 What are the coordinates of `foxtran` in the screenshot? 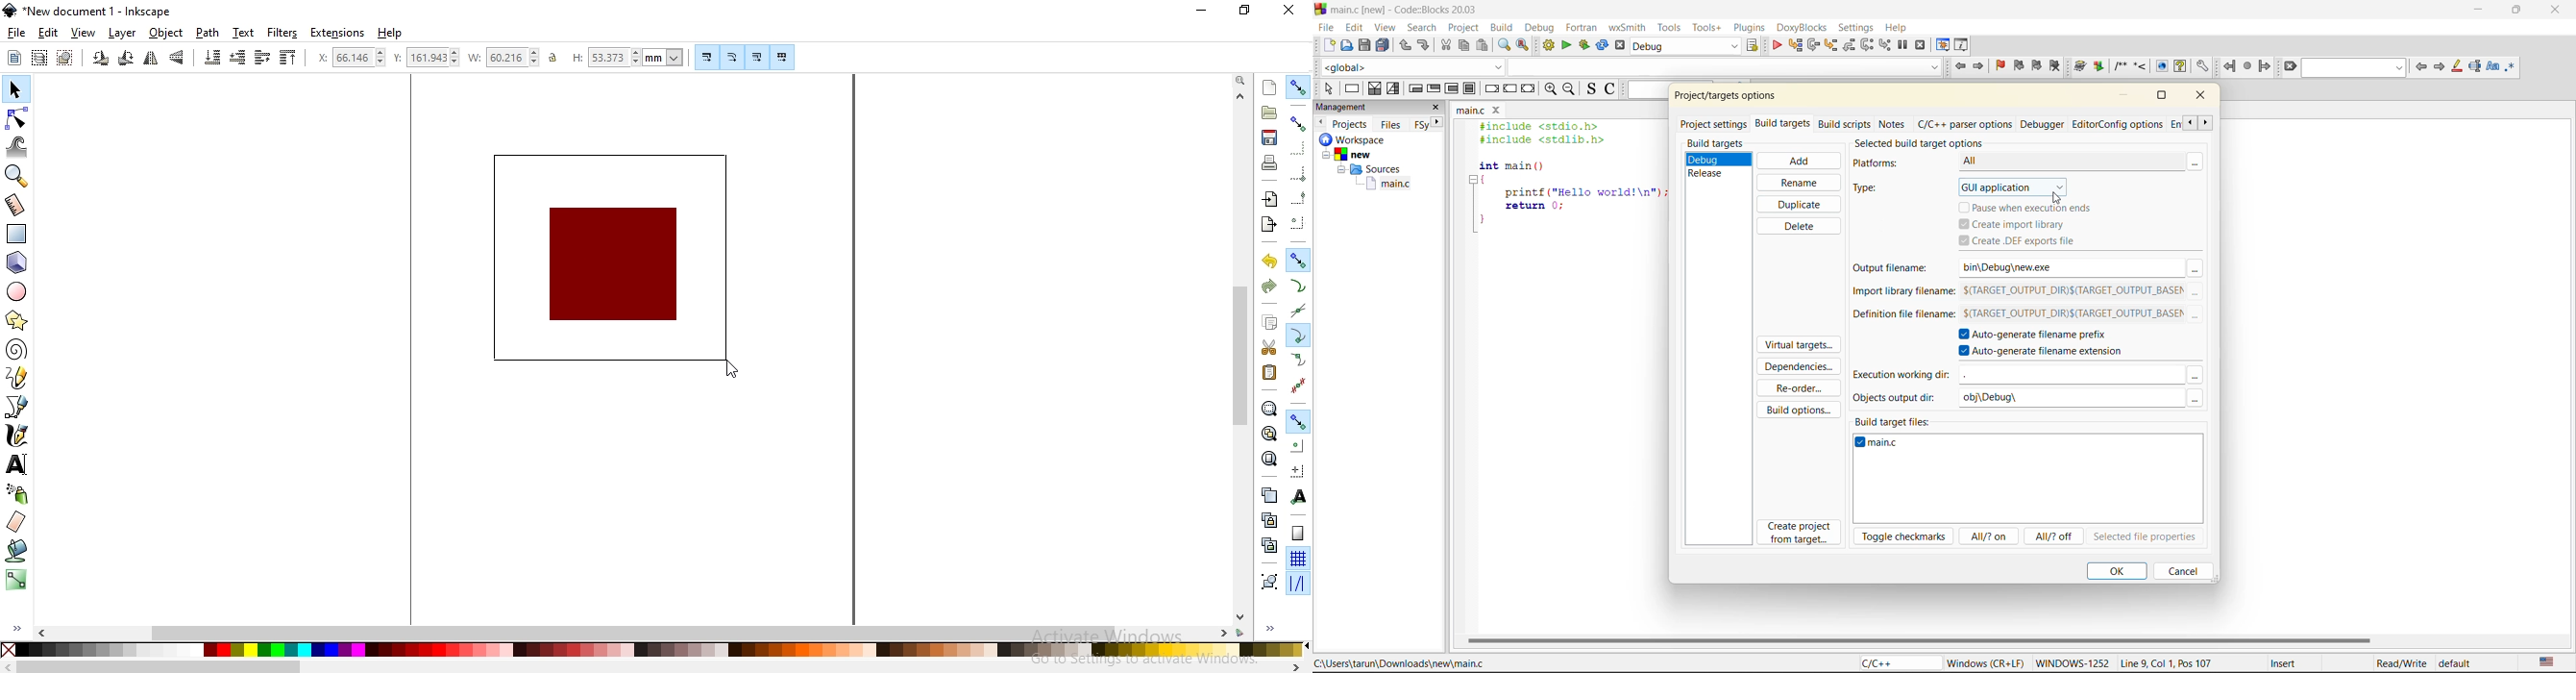 It's located at (1583, 28).